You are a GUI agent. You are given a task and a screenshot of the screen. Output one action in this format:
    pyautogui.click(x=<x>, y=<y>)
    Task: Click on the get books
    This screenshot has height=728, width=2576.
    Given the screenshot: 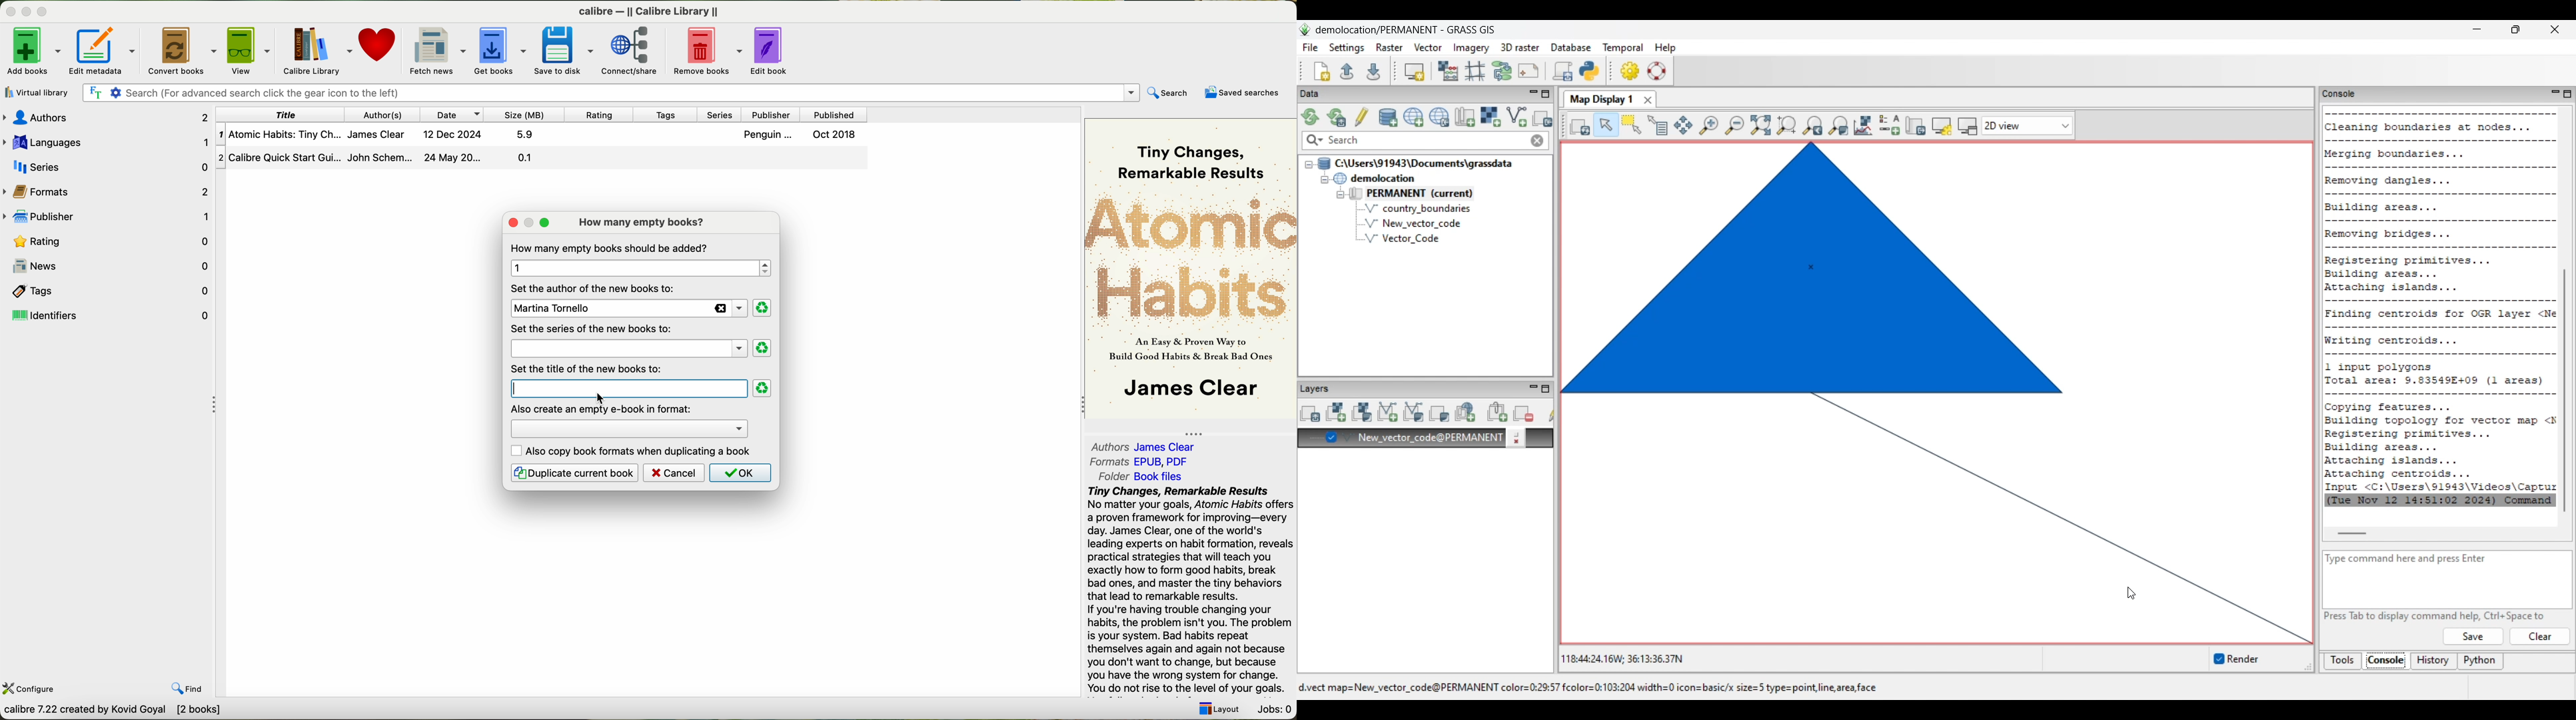 What is the action you would take?
    pyautogui.click(x=498, y=51)
    